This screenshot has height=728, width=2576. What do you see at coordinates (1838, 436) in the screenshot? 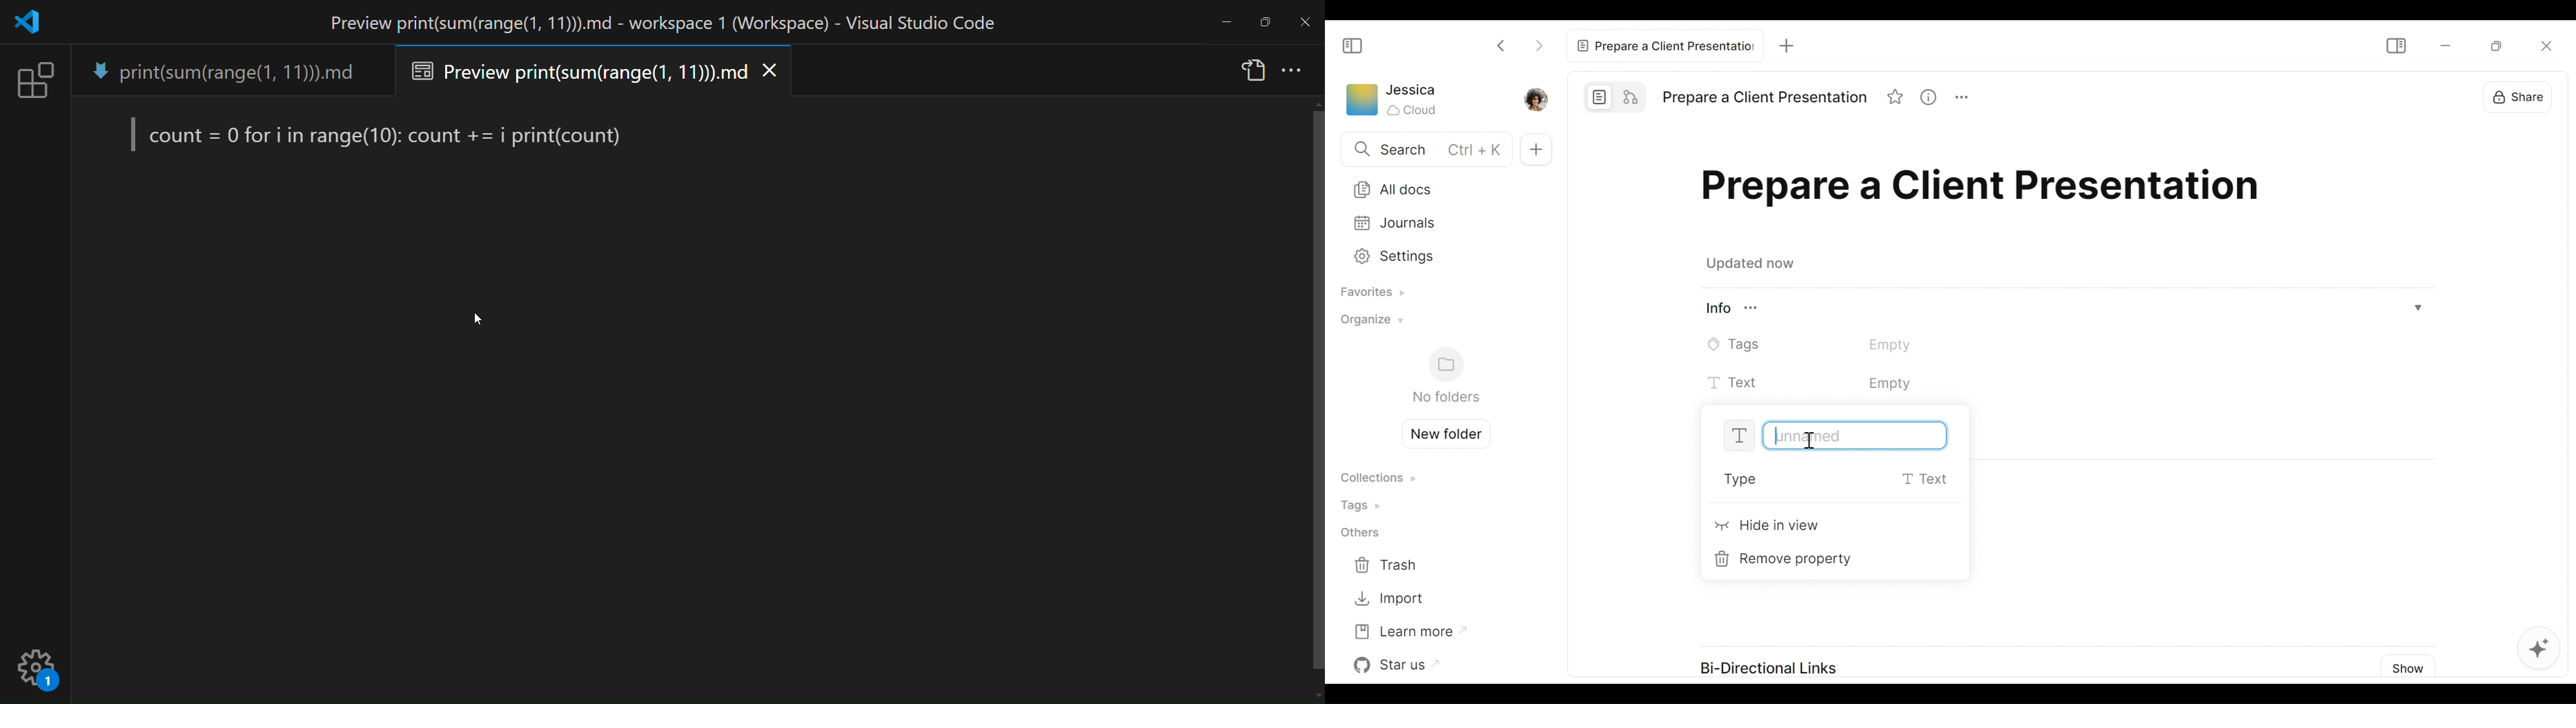
I see `Text` at bounding box center [1838, 436].